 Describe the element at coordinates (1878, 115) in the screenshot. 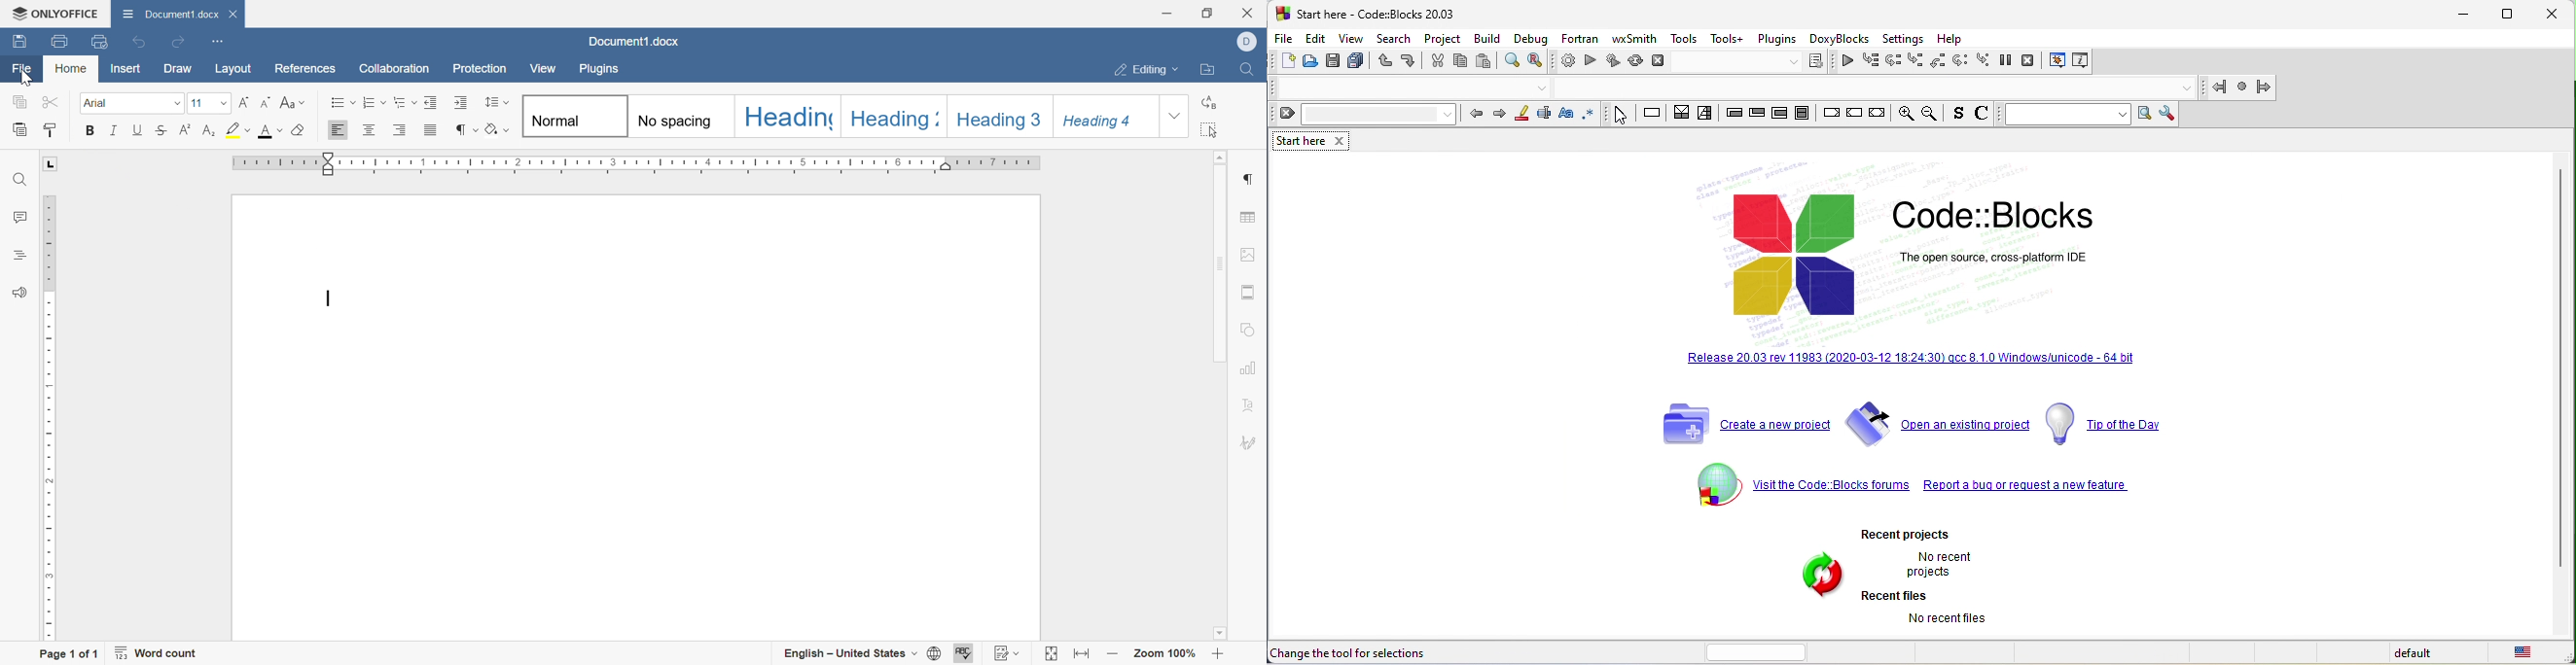

I see `return` at that location.